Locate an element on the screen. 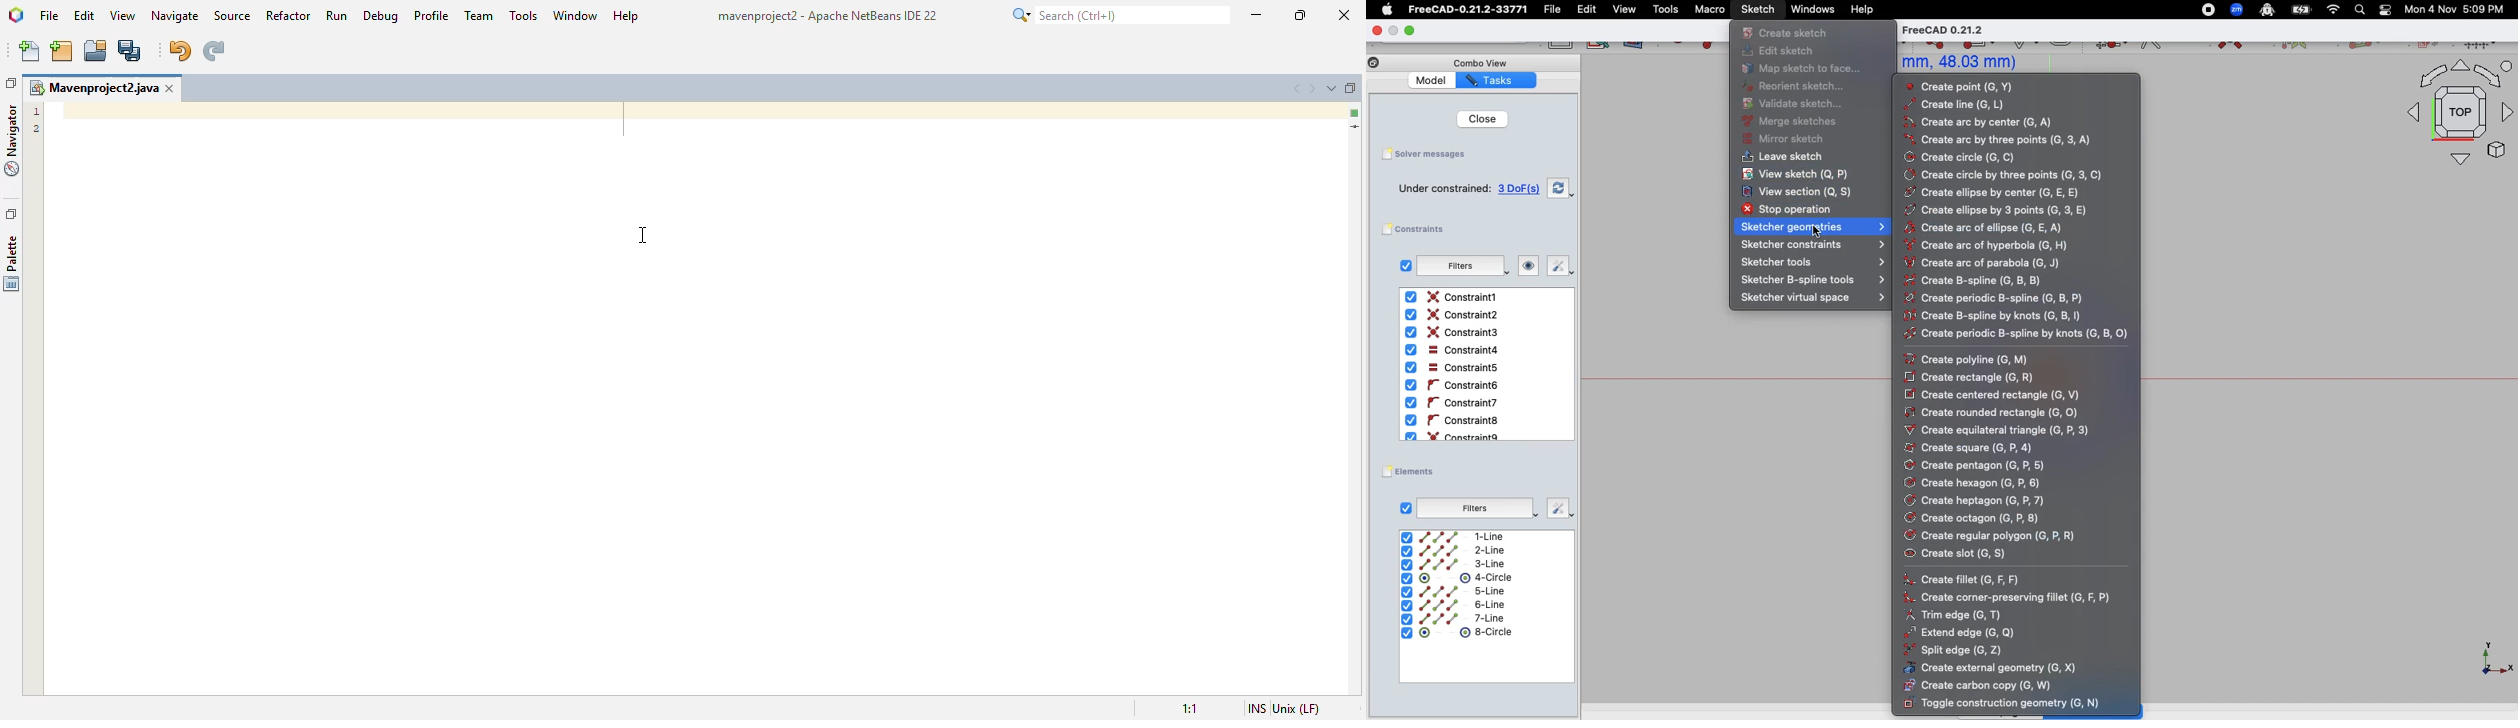 This screenshot has height=728, width=2520. Swap is located at coordinates (1561, 187).